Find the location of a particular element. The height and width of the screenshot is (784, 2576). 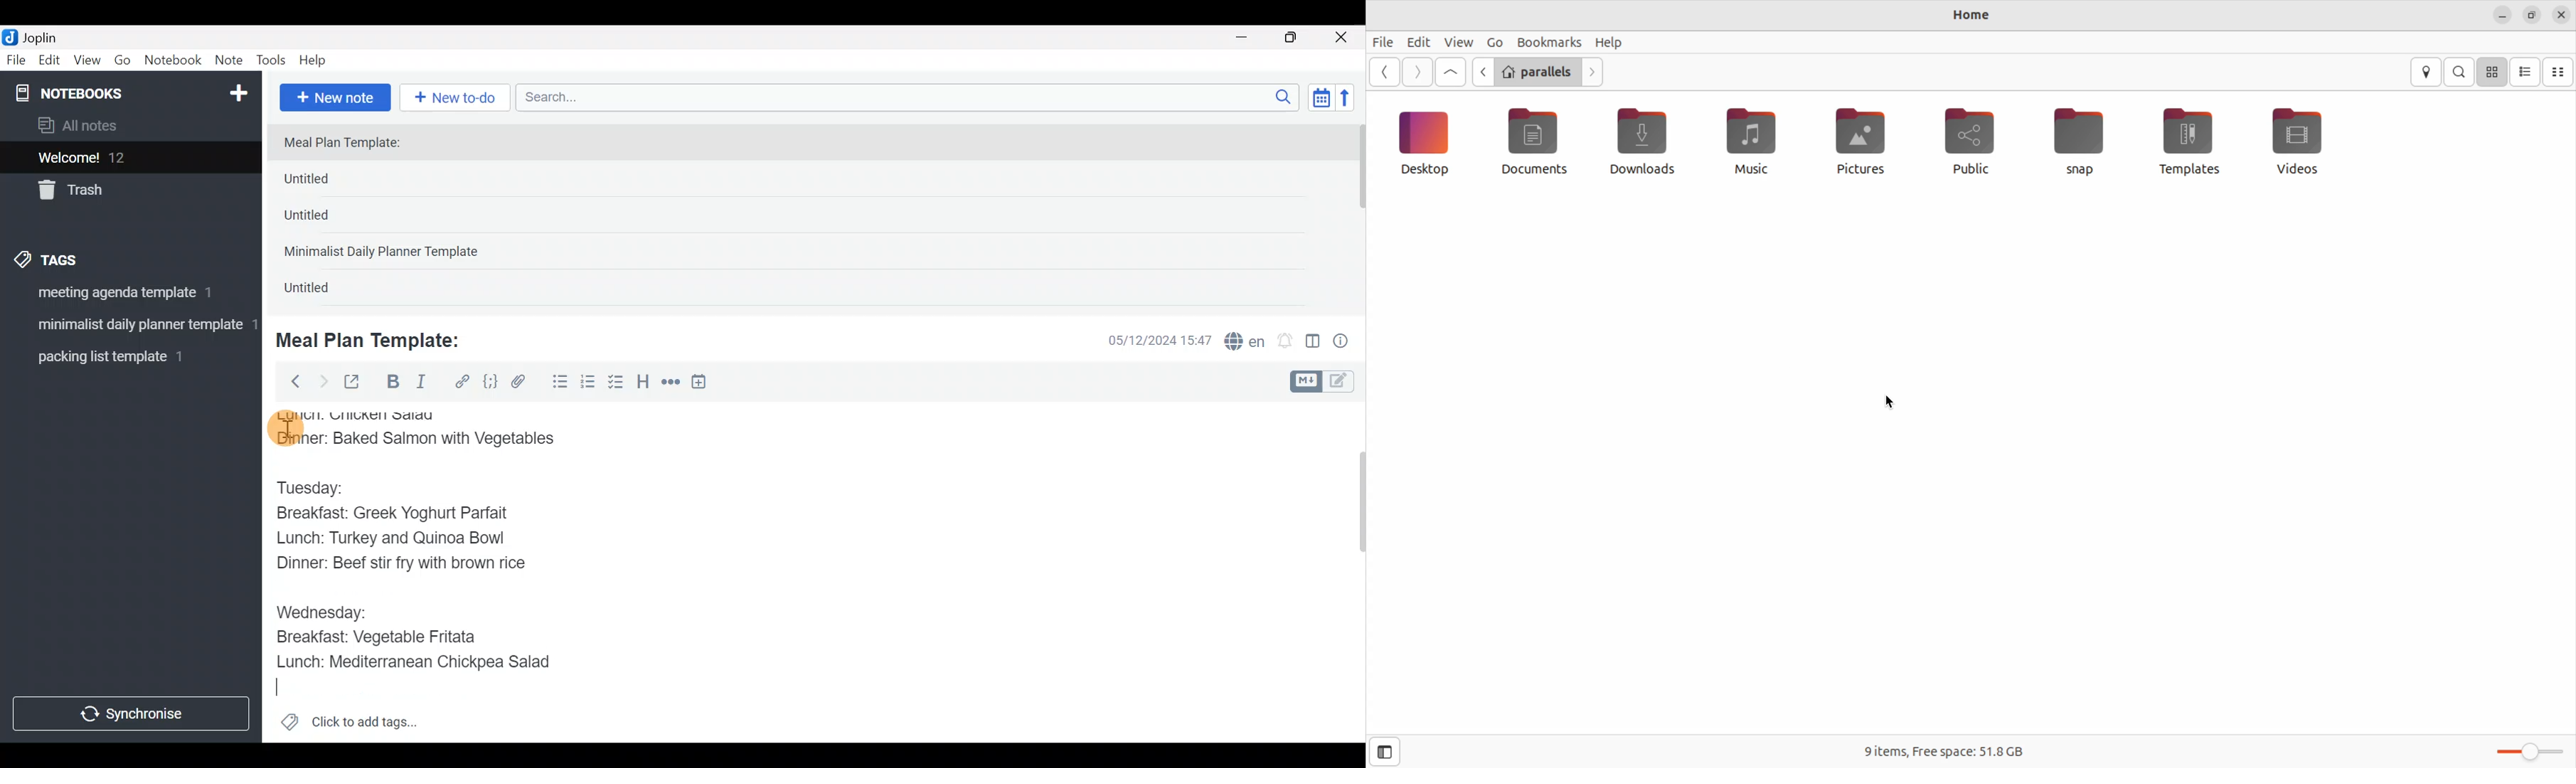

Code is located at coordinates (489, 381).